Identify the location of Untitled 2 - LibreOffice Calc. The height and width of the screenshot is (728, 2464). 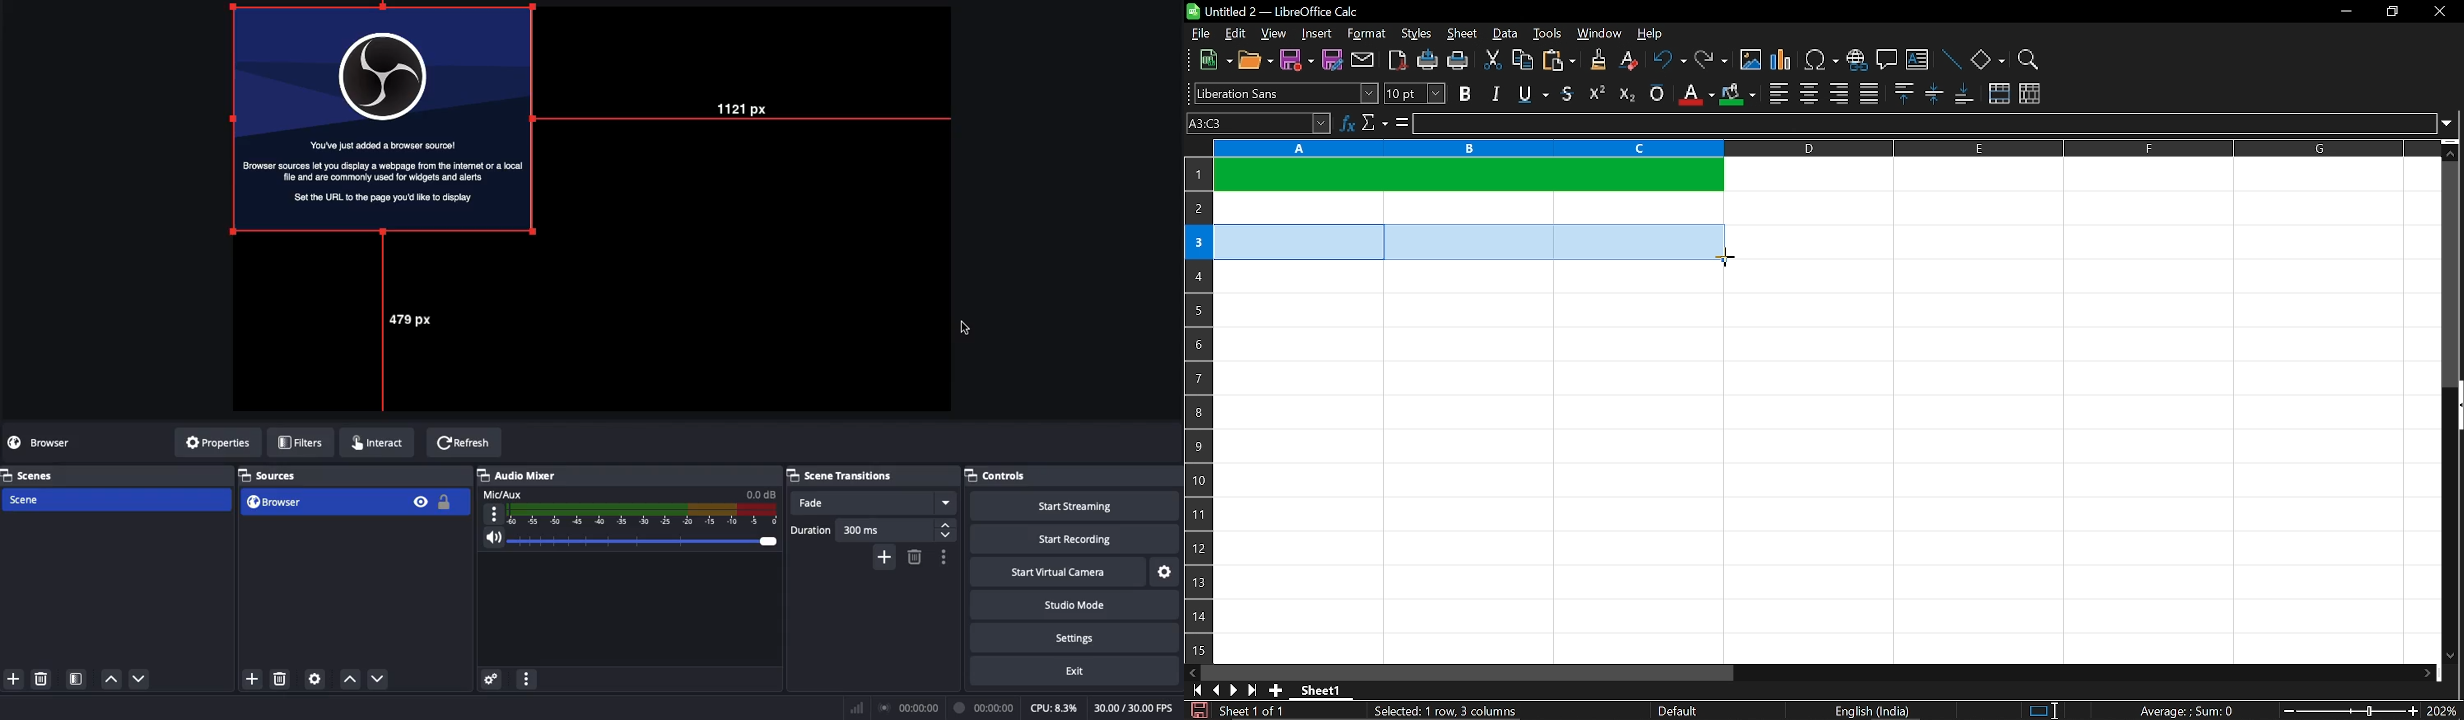
(1274, 11).